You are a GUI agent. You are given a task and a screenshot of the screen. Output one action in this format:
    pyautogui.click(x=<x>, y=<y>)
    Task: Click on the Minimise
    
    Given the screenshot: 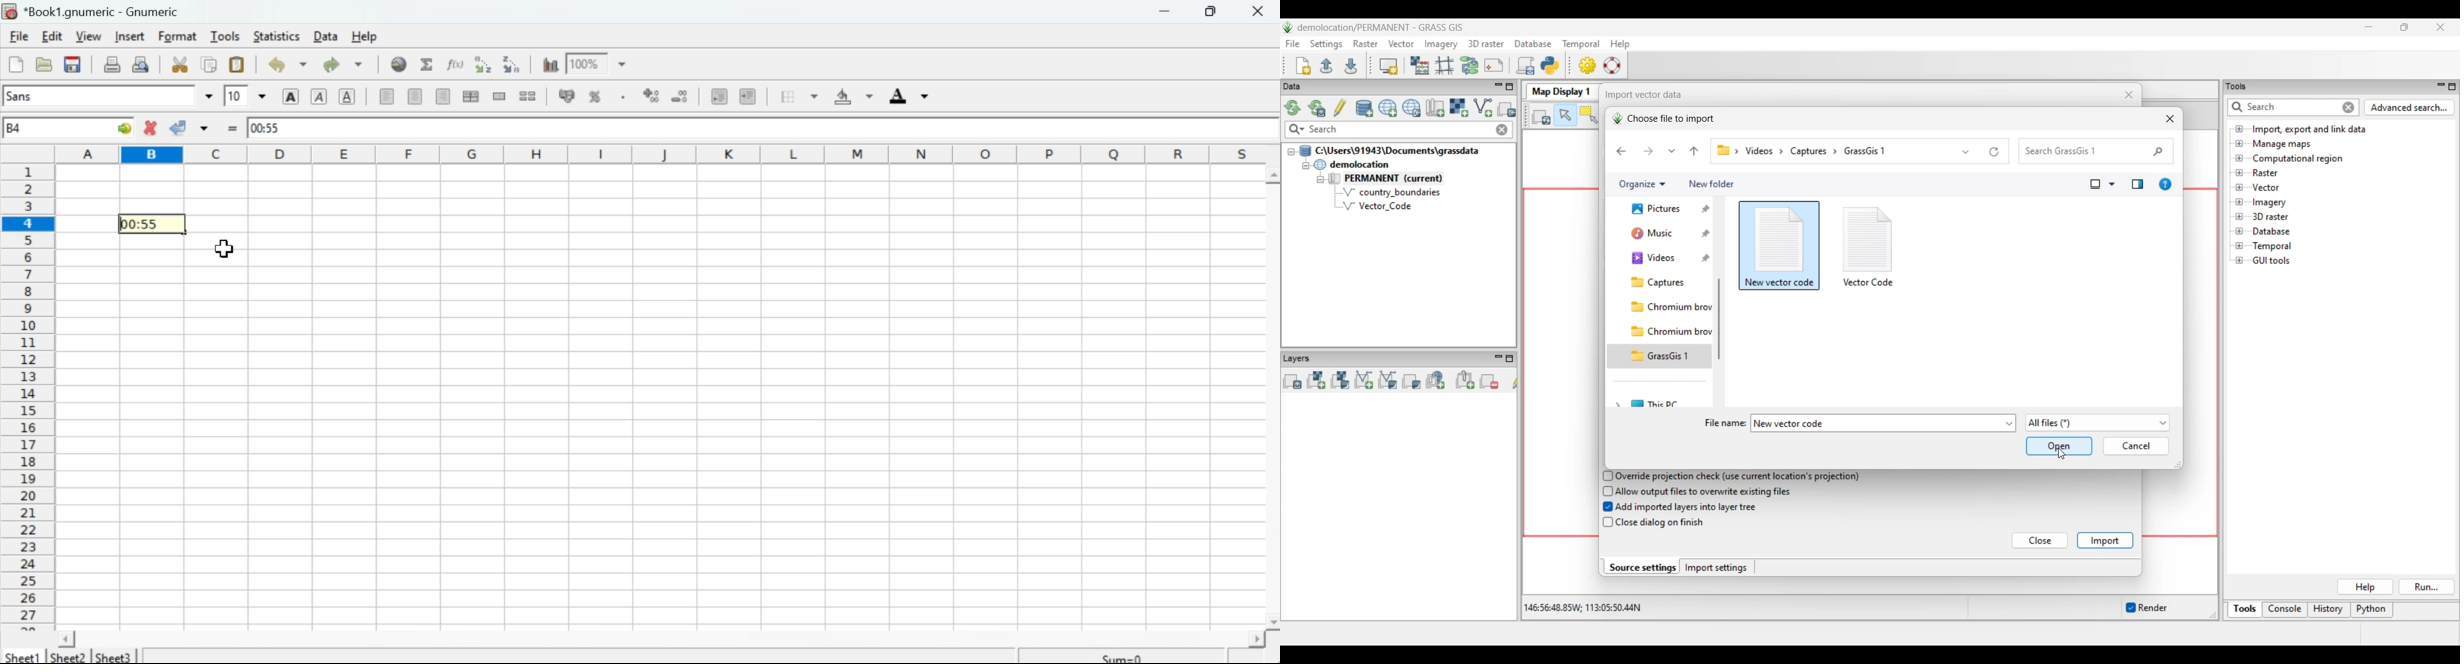 What is the action you would take?
    pyautogui.click(x=1215, y=11)
    